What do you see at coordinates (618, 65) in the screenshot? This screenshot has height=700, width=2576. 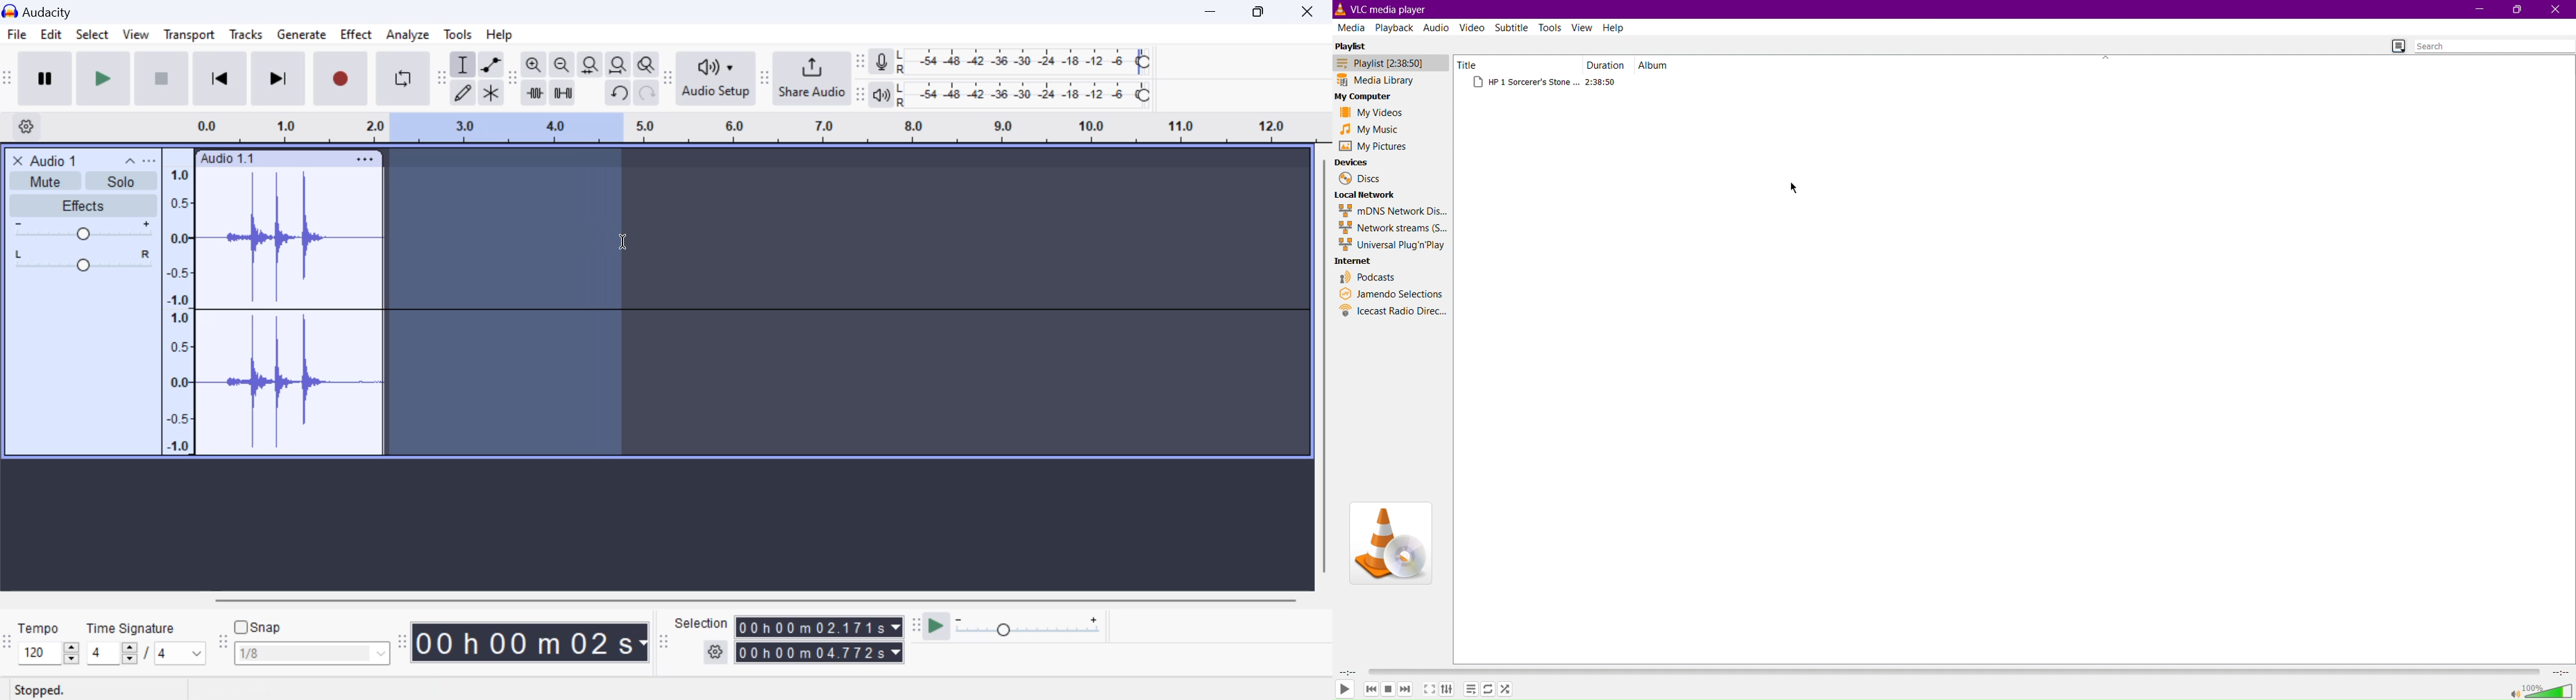 I see `fit project to width` at bounding box center [618, 65].